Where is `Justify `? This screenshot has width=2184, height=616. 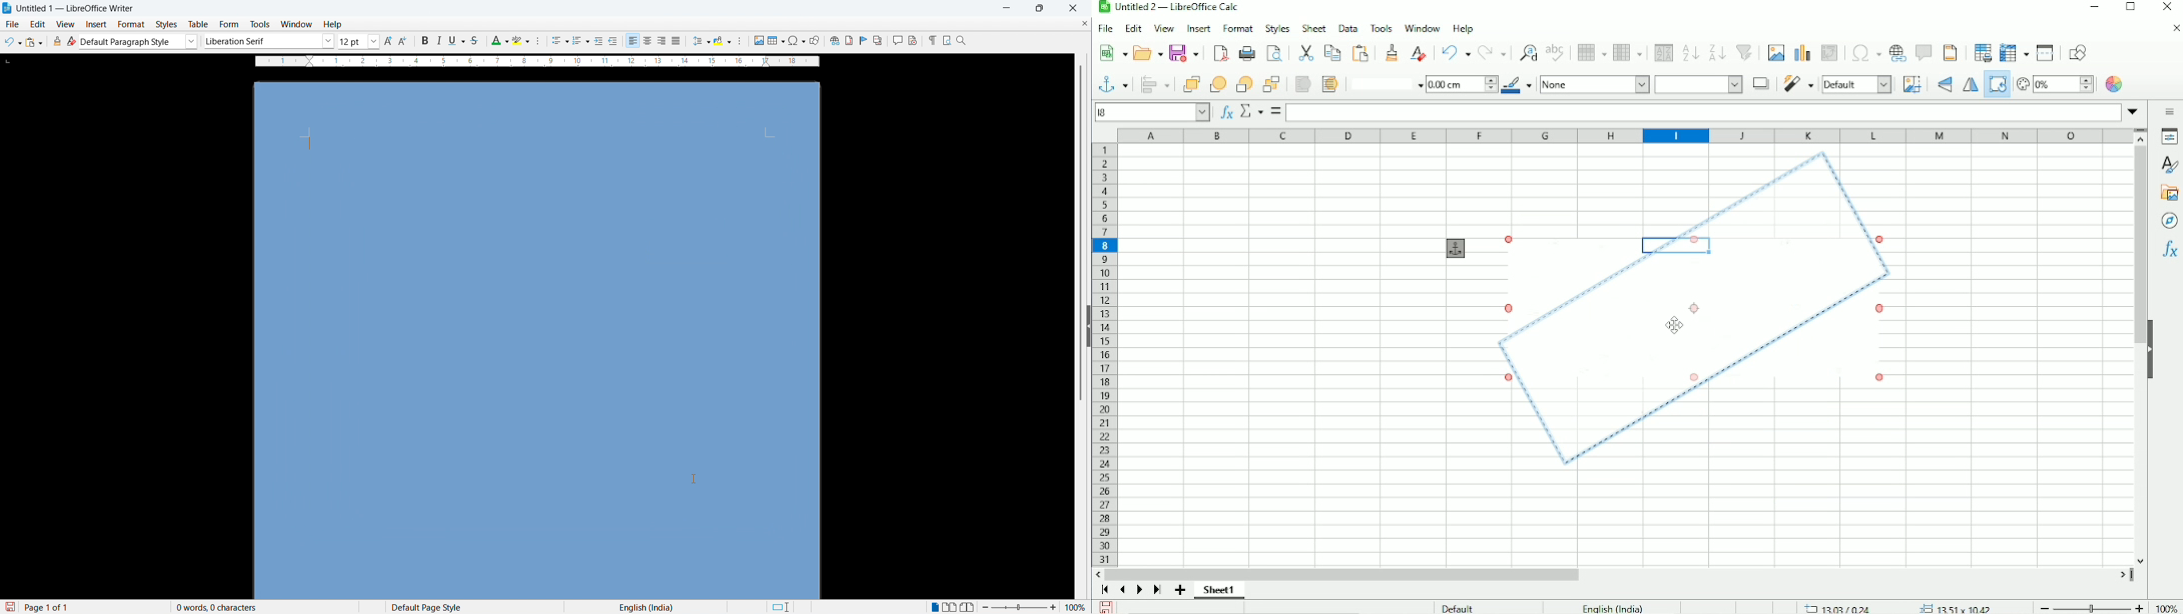
Justify  is located at coordinates (676, 40).